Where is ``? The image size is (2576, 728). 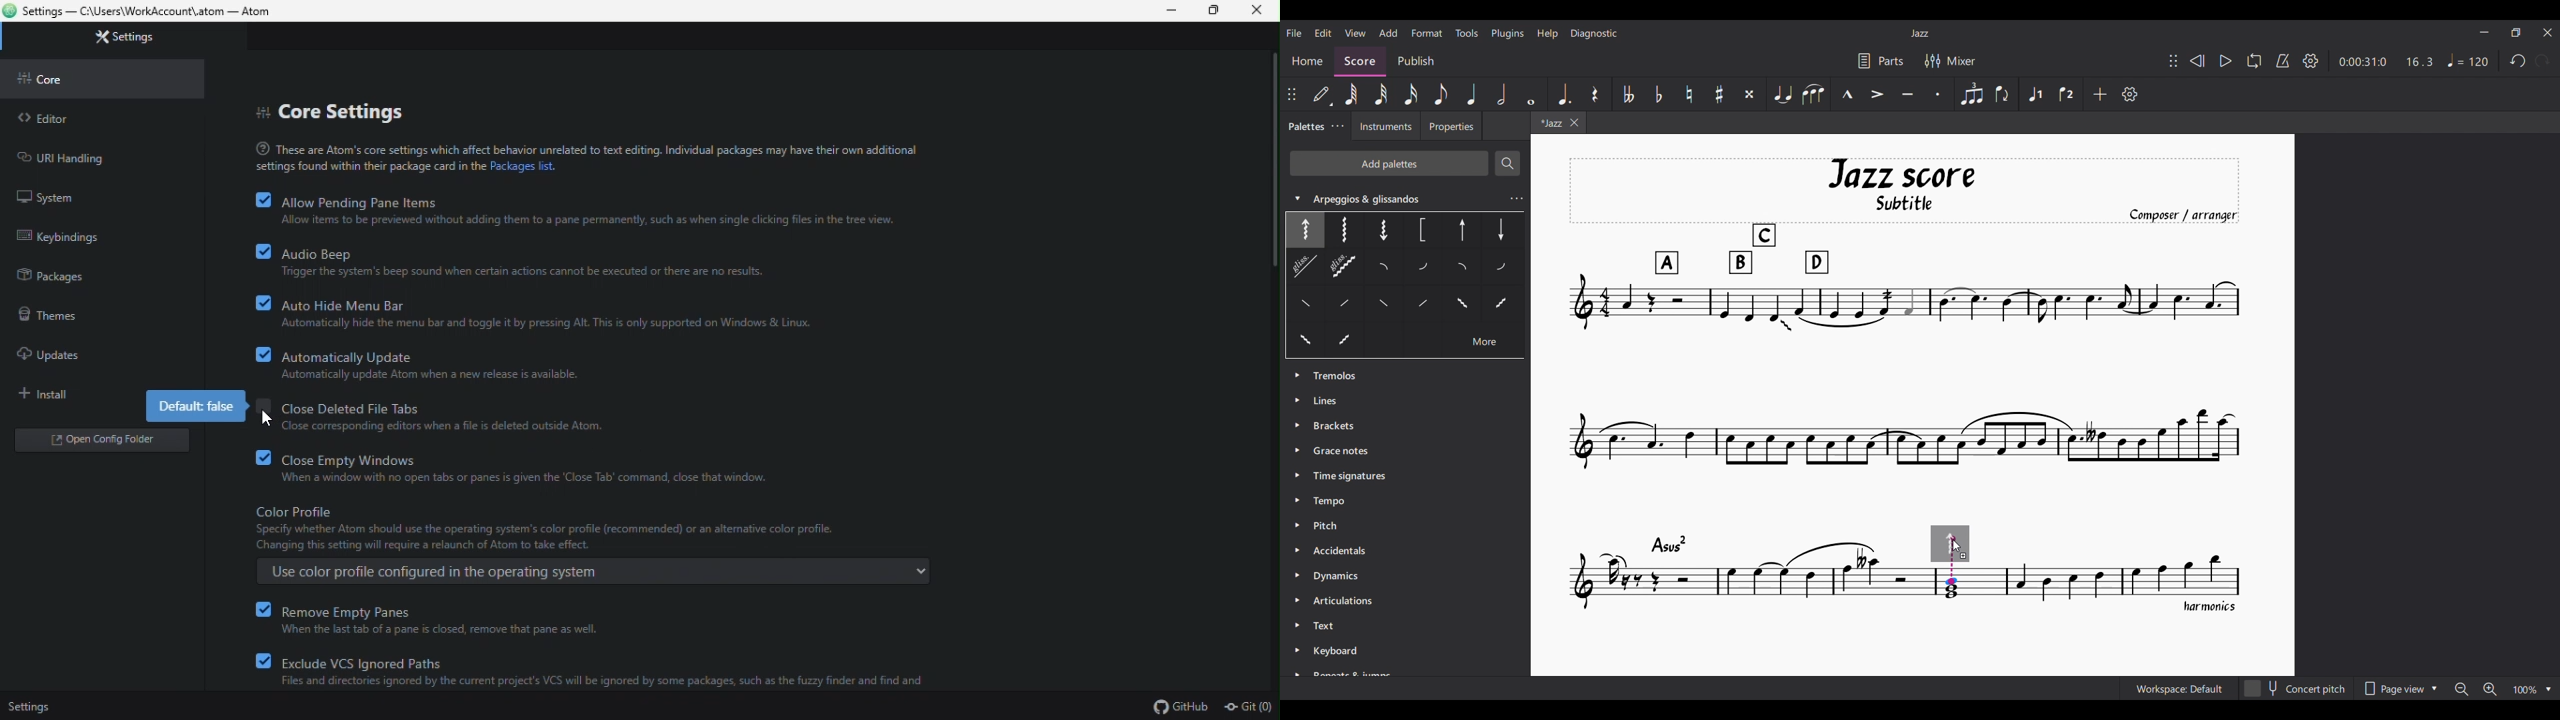  is located at coordinates (1384, 269).